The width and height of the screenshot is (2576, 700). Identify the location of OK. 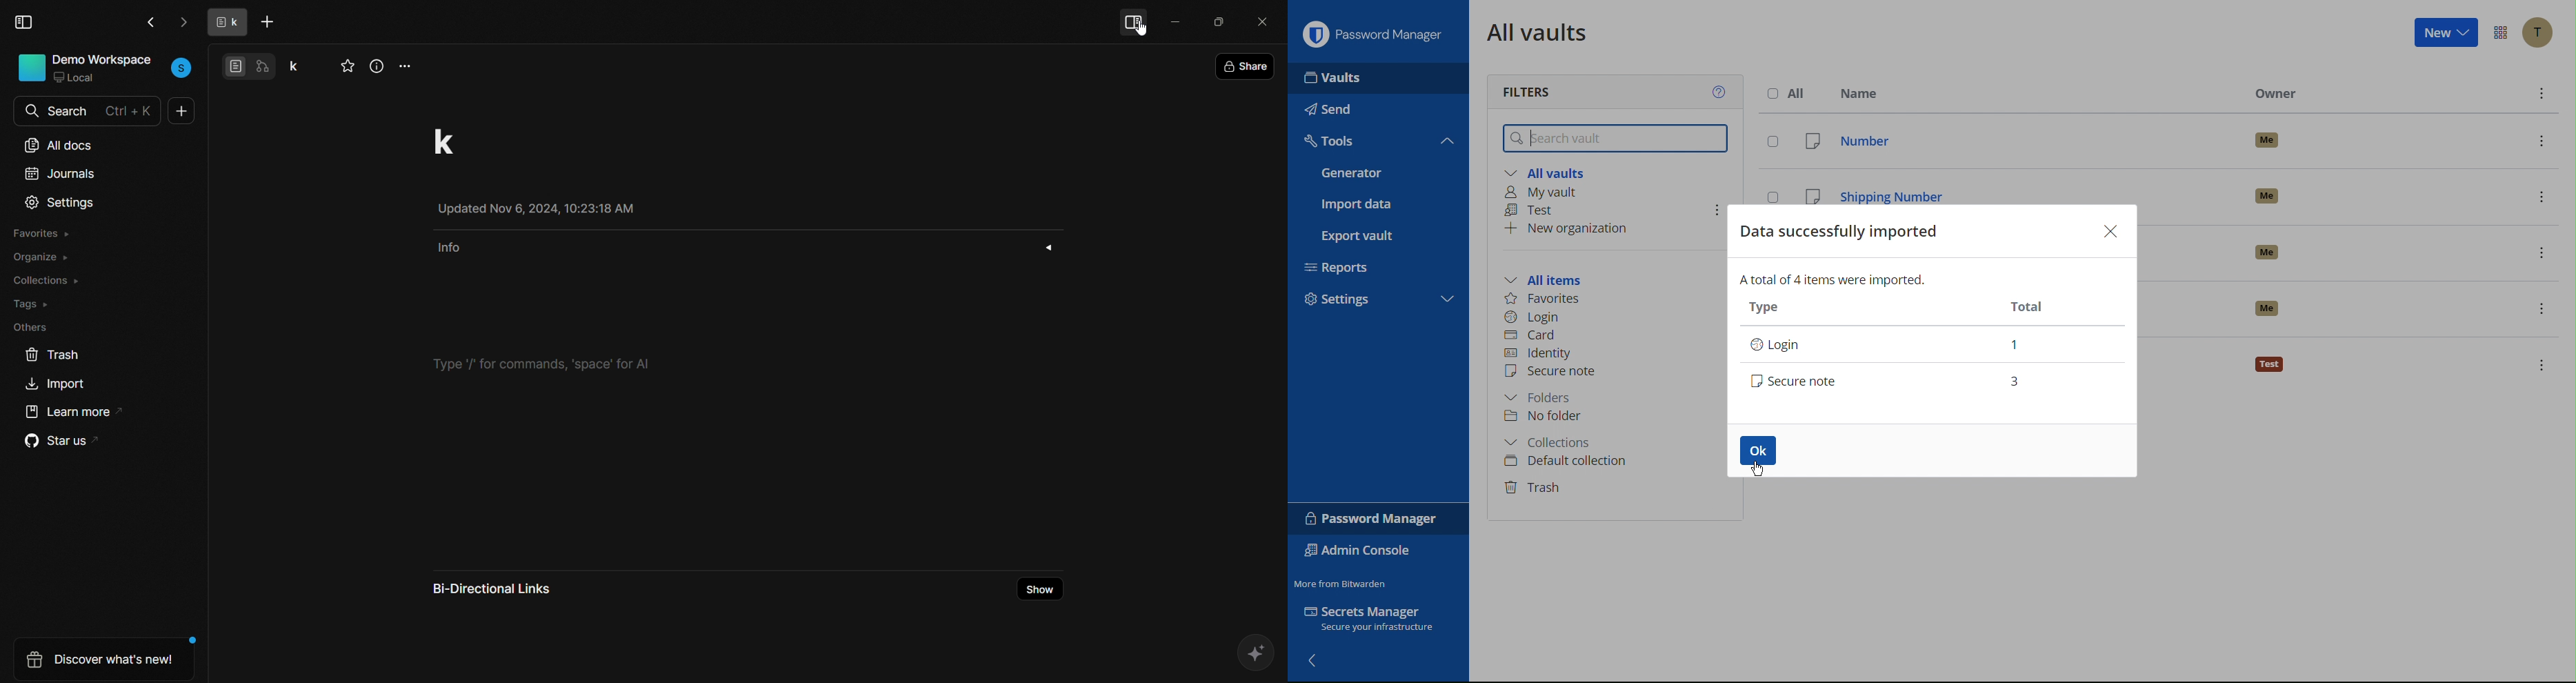
(1757, 450).